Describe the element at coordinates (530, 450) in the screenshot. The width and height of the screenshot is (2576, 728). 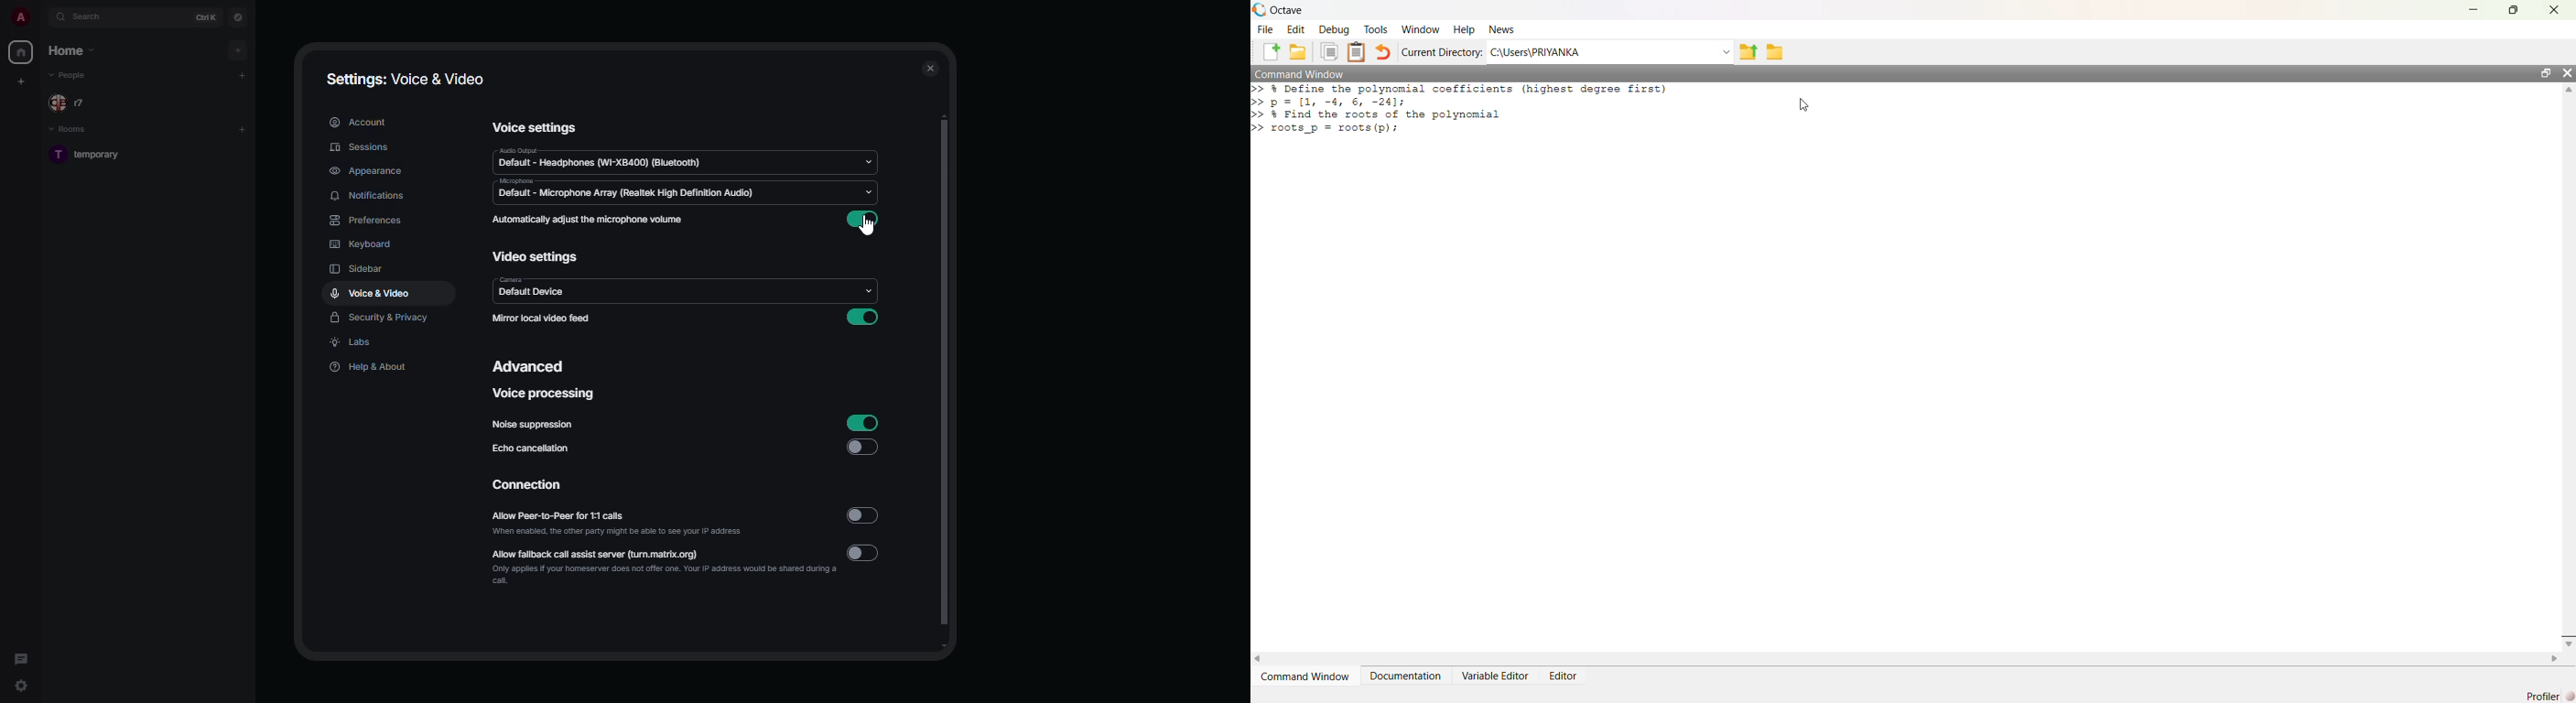
I see `echo cancellation` at that location.